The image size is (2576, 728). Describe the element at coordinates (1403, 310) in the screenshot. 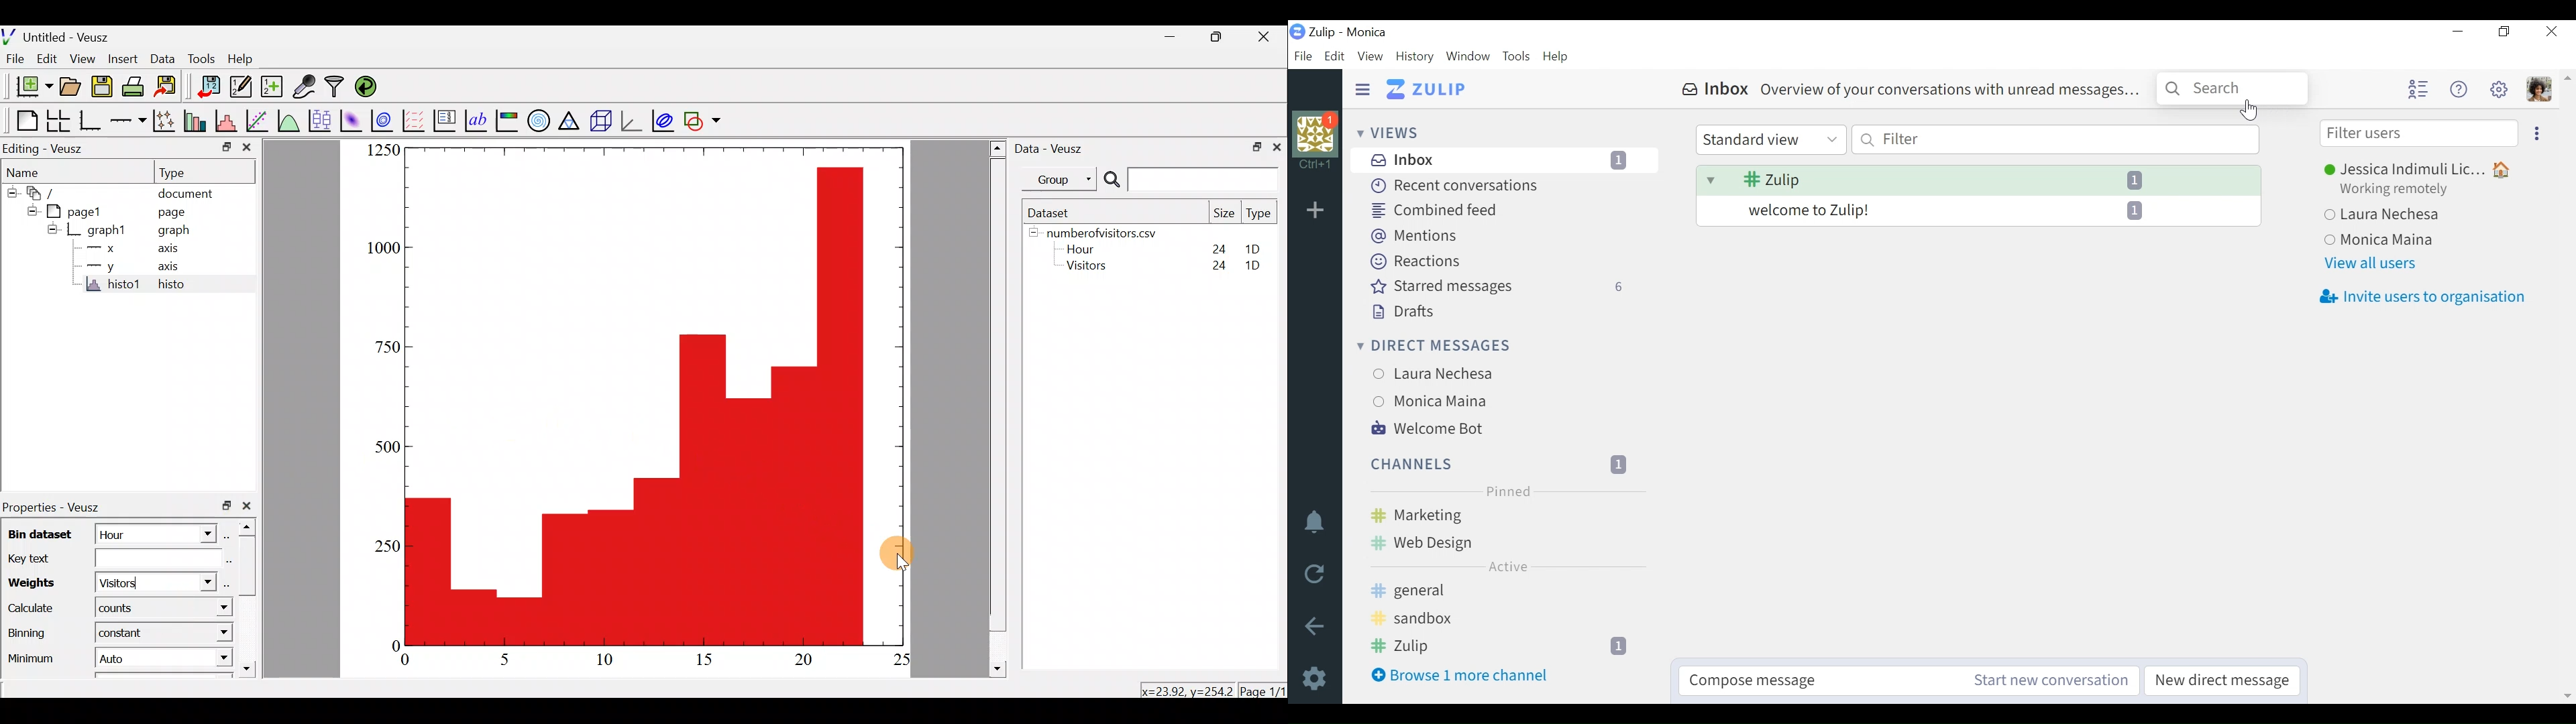

I see `Drafts` at that location.